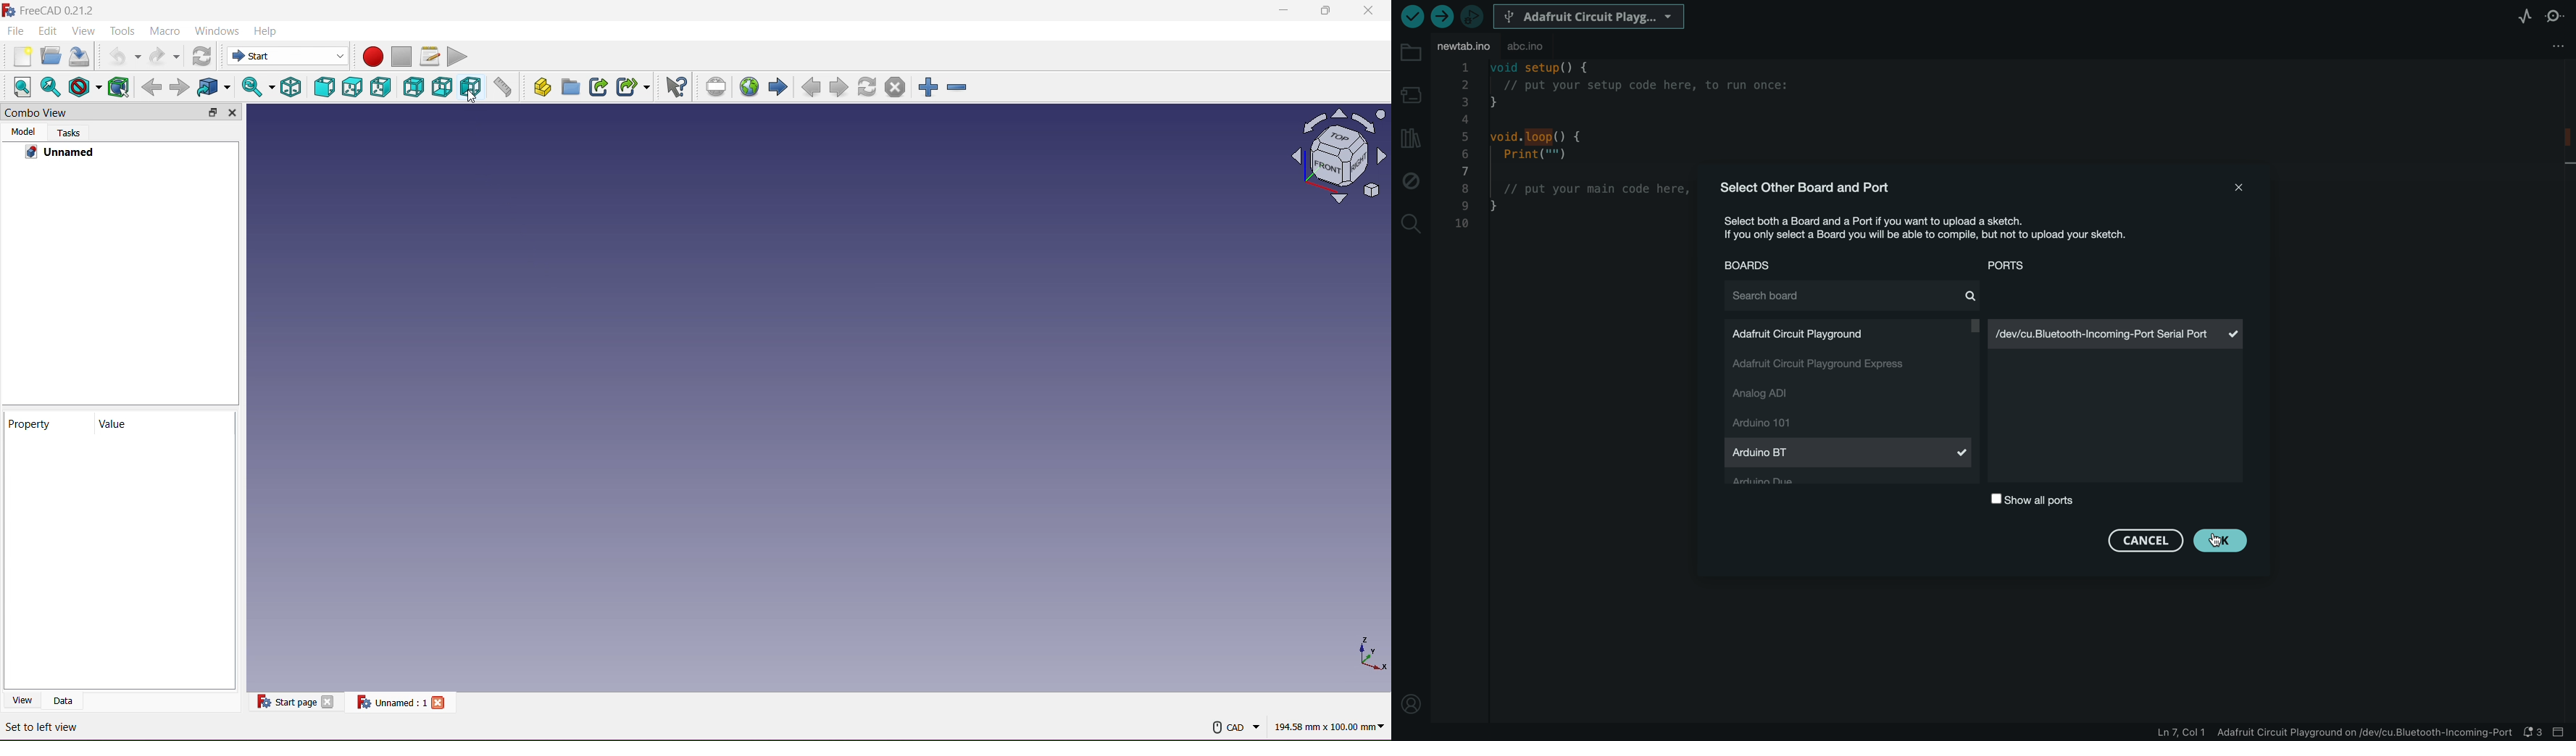  What do you see at coordinates (1331, 724) in the screenshot?
I see `194.58 mm x 100.` at bounding box center [1331, 724].